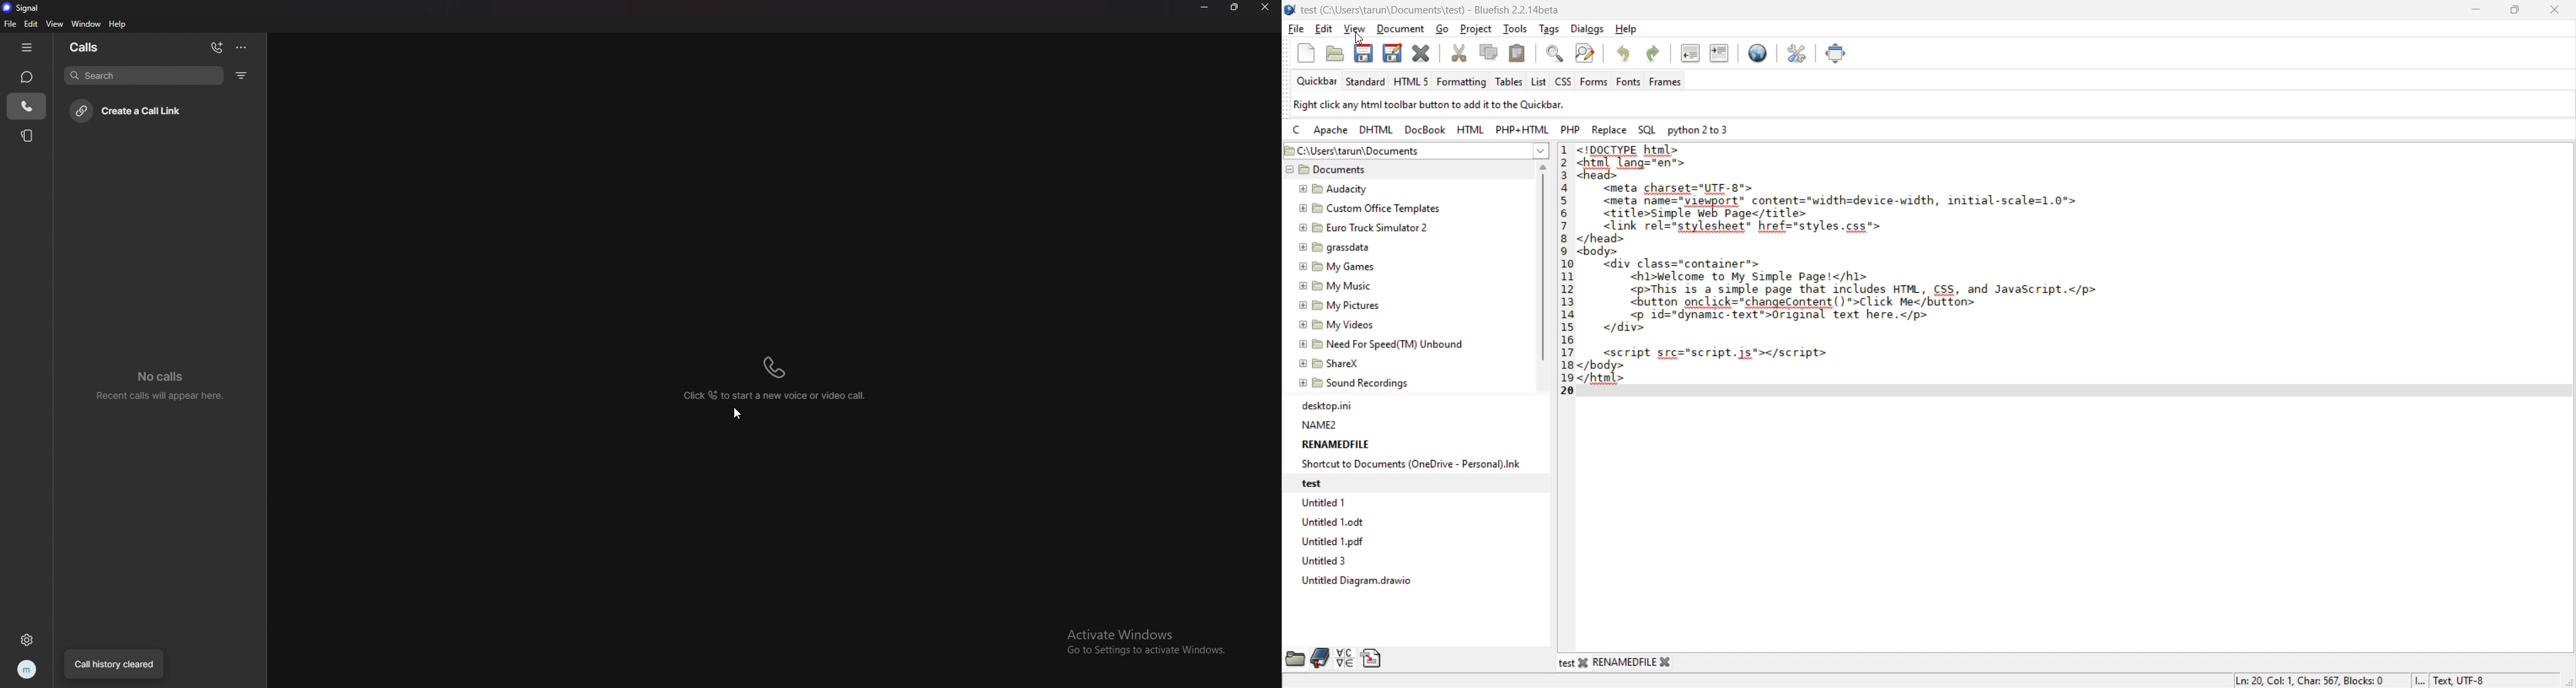 The height and width of the screenshot is (700, 2576). Describe the element at coordinates (103, 47) in the screenshot. I see `calls` at that location.